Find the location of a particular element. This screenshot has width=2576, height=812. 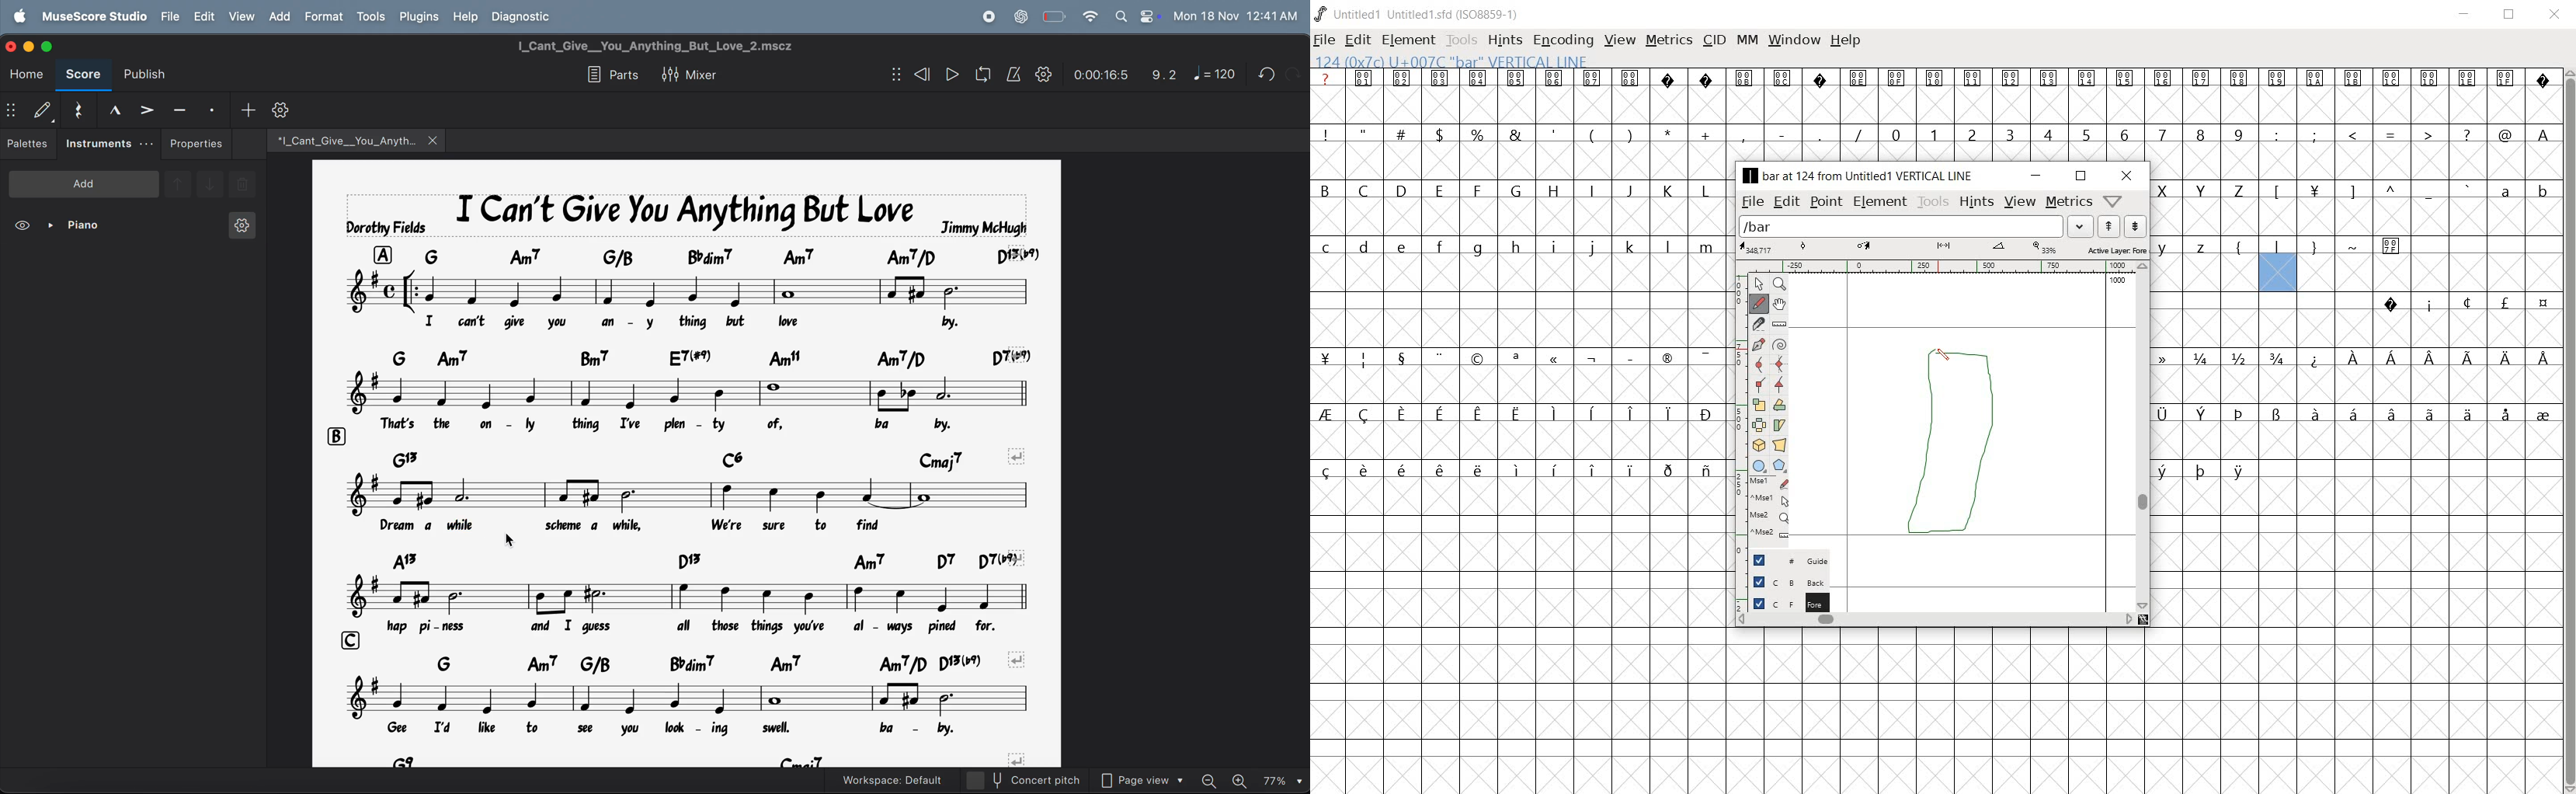

chord symbols is located at coordinates (732, 256).